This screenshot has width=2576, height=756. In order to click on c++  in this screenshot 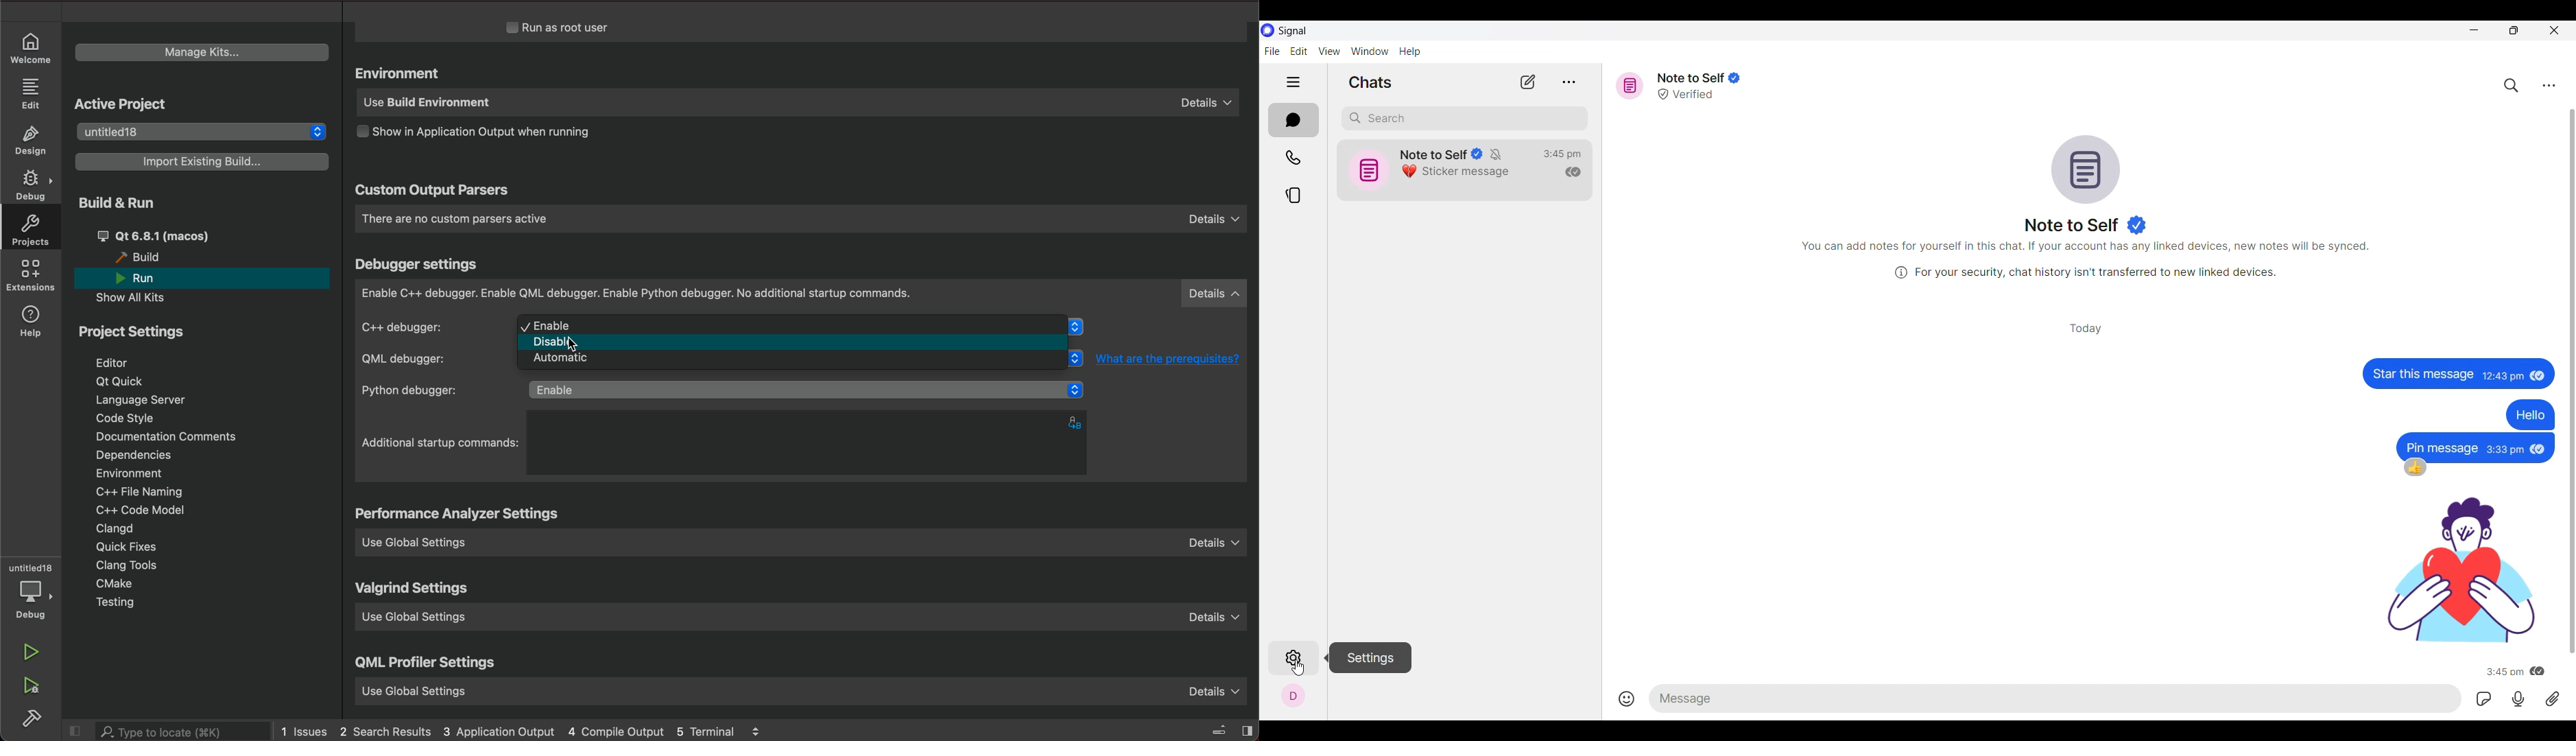, I will do `click(431, 327)`.